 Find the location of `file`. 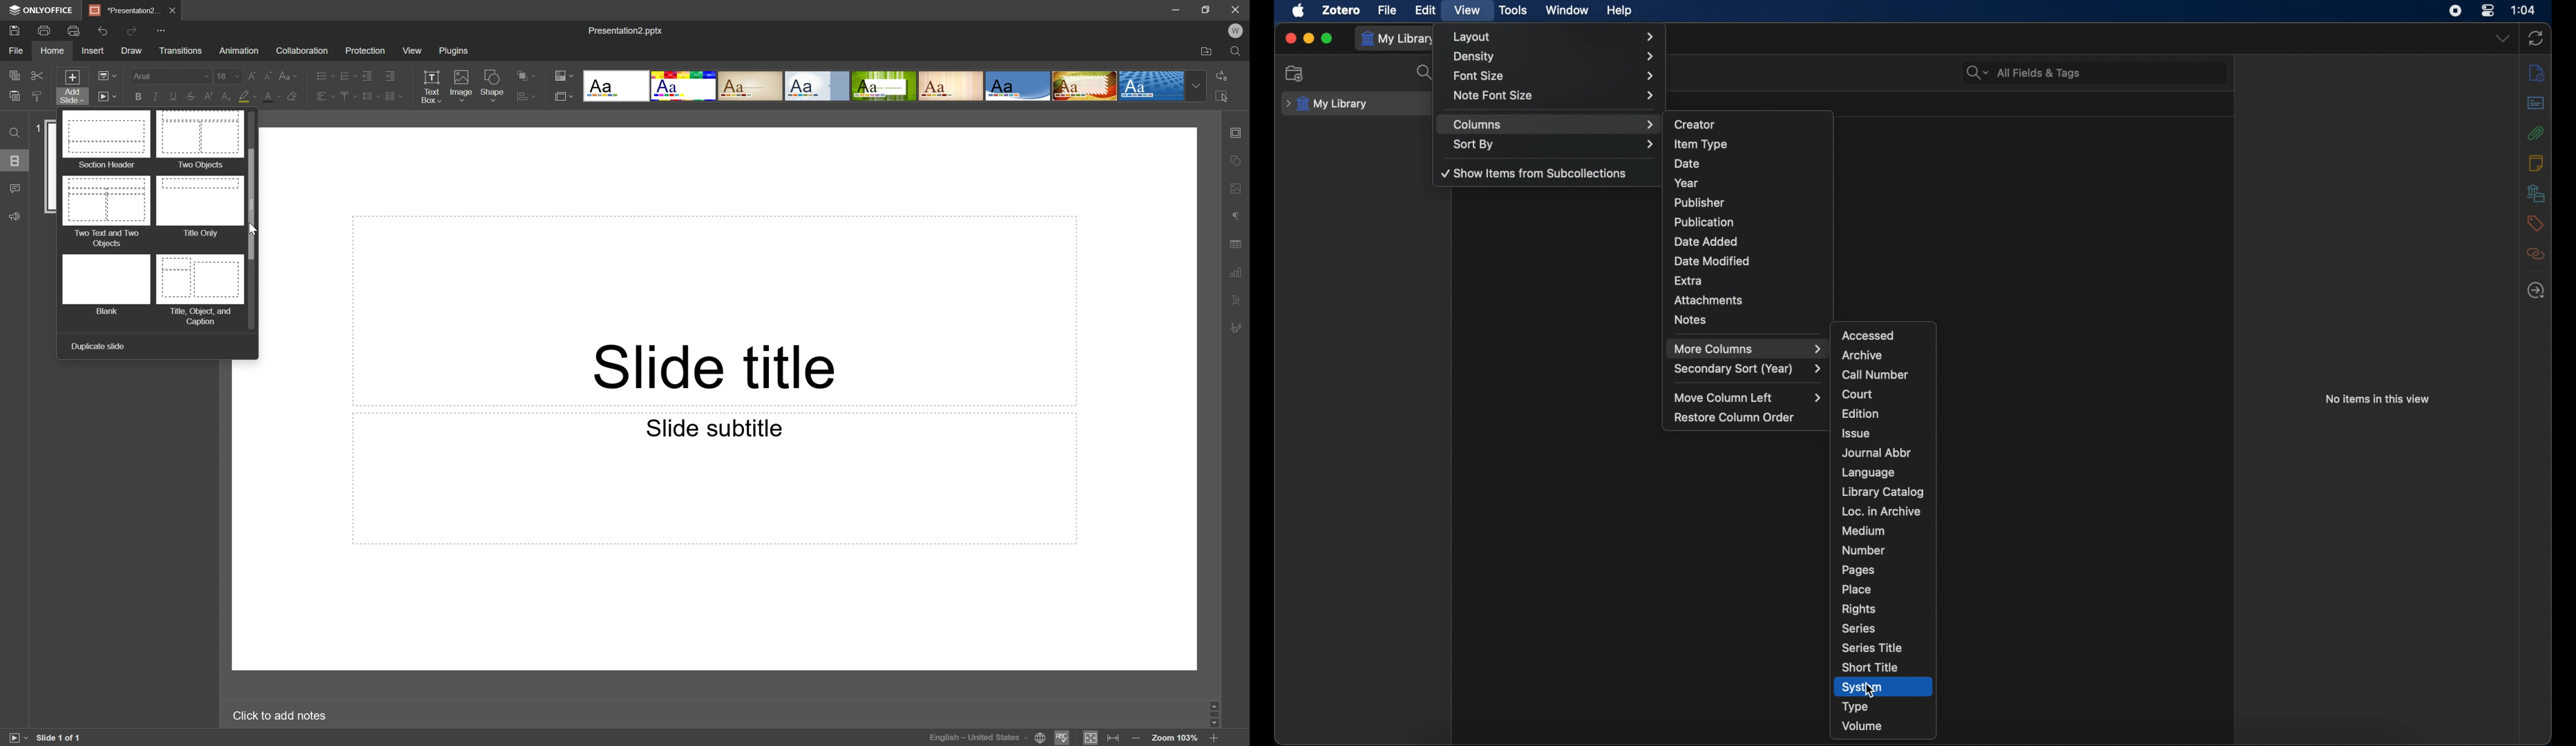

file is located at coordinates (1388, 10).